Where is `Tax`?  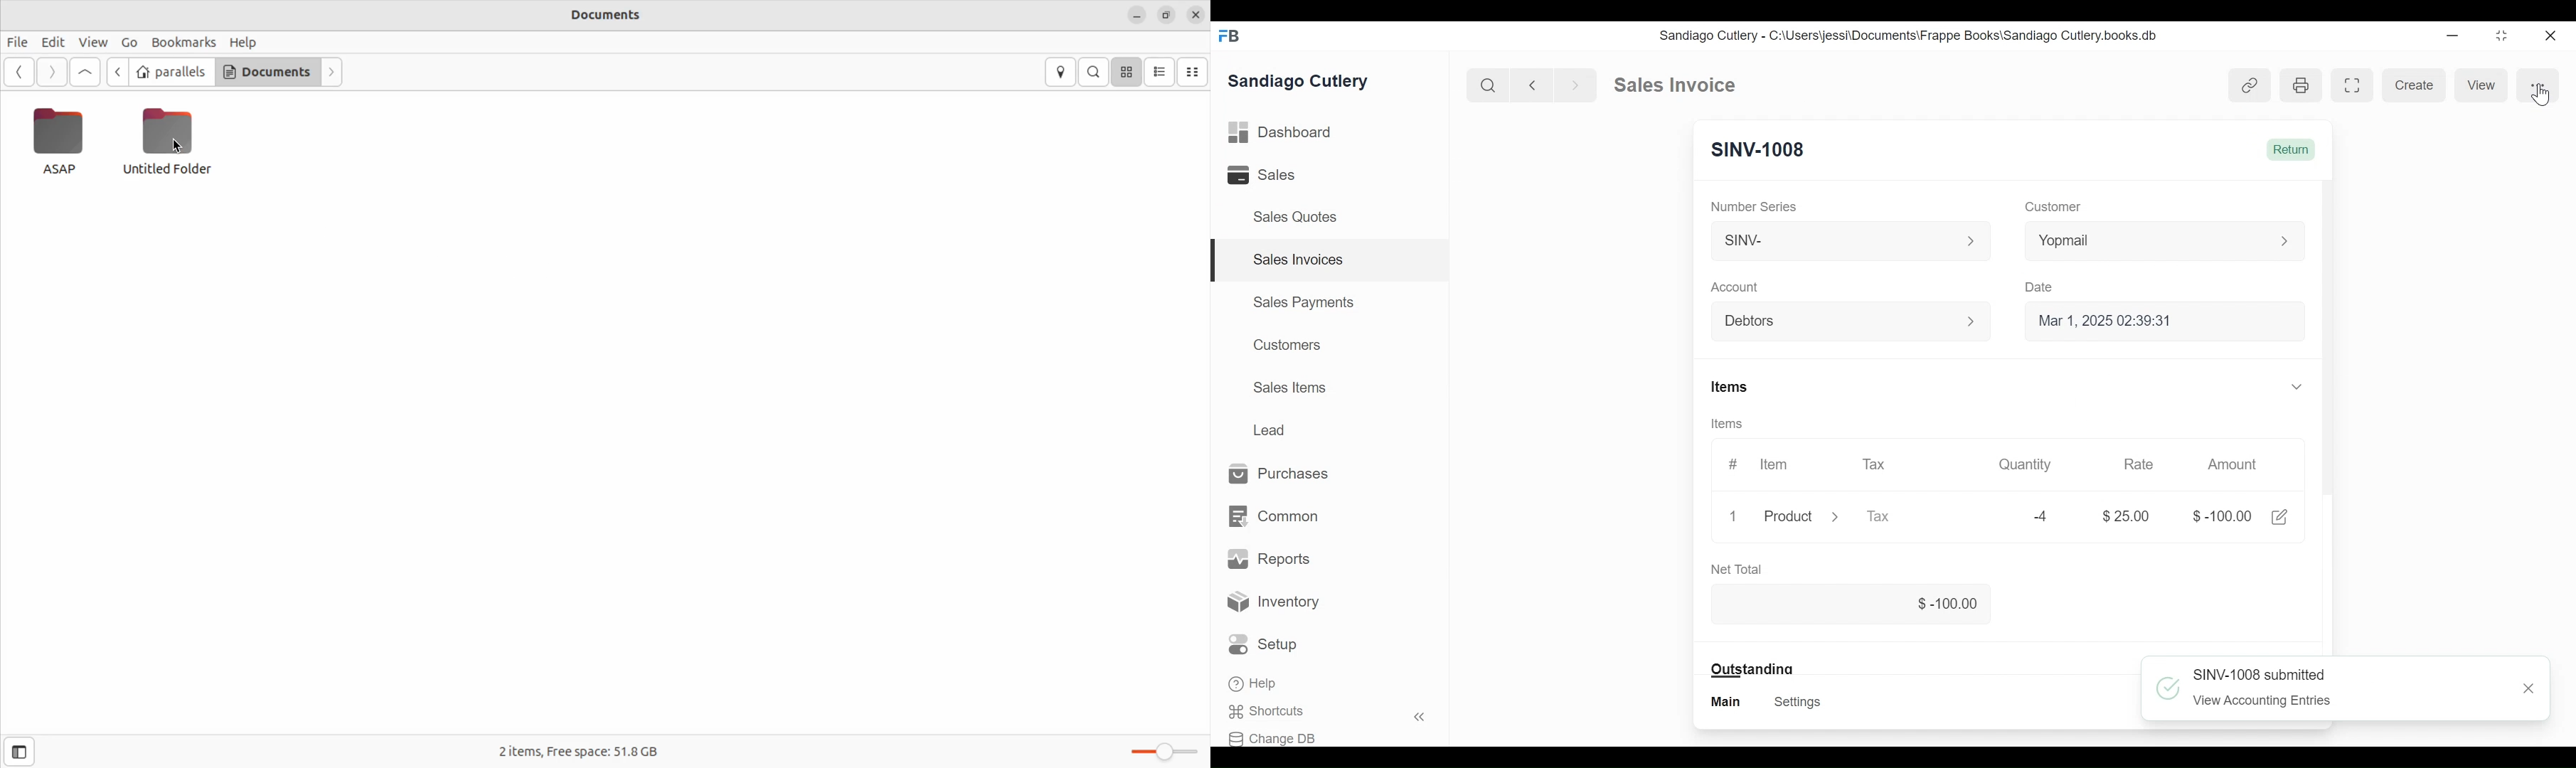
Tax is located at coordinates (1879, 516).